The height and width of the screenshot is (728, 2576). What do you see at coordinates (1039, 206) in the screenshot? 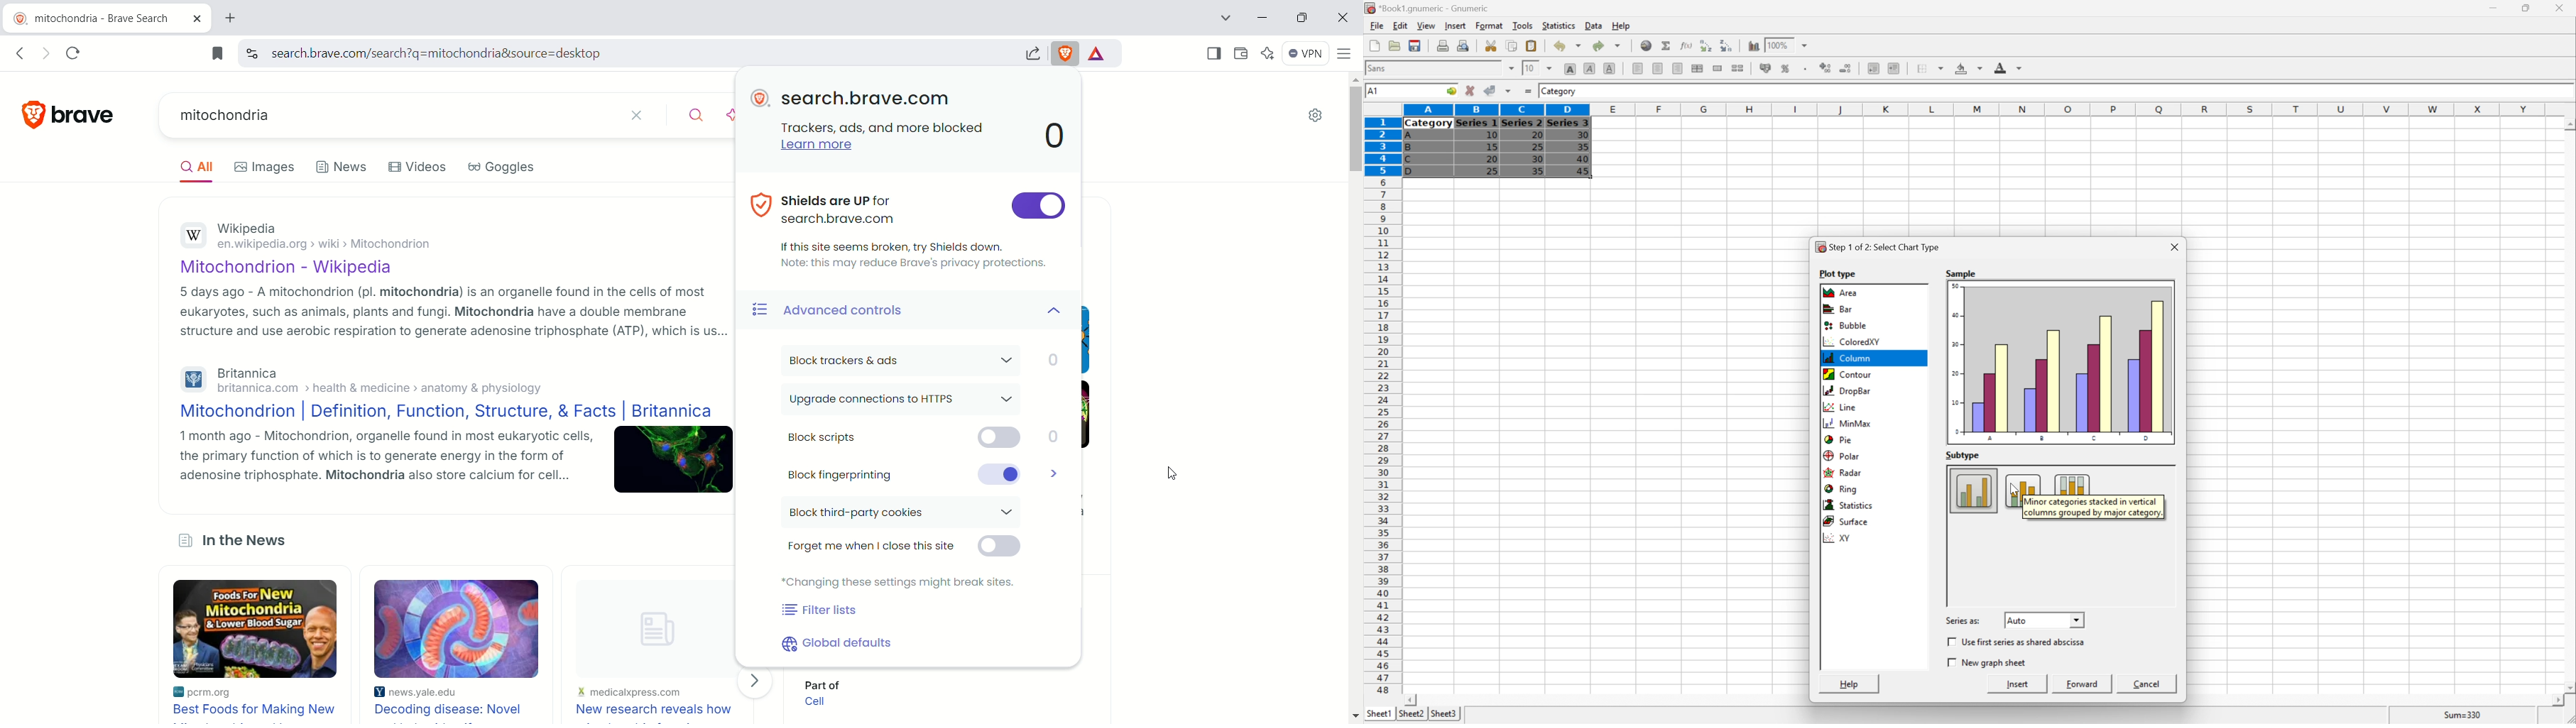
I see `on` at bounding box center [1039, 206].